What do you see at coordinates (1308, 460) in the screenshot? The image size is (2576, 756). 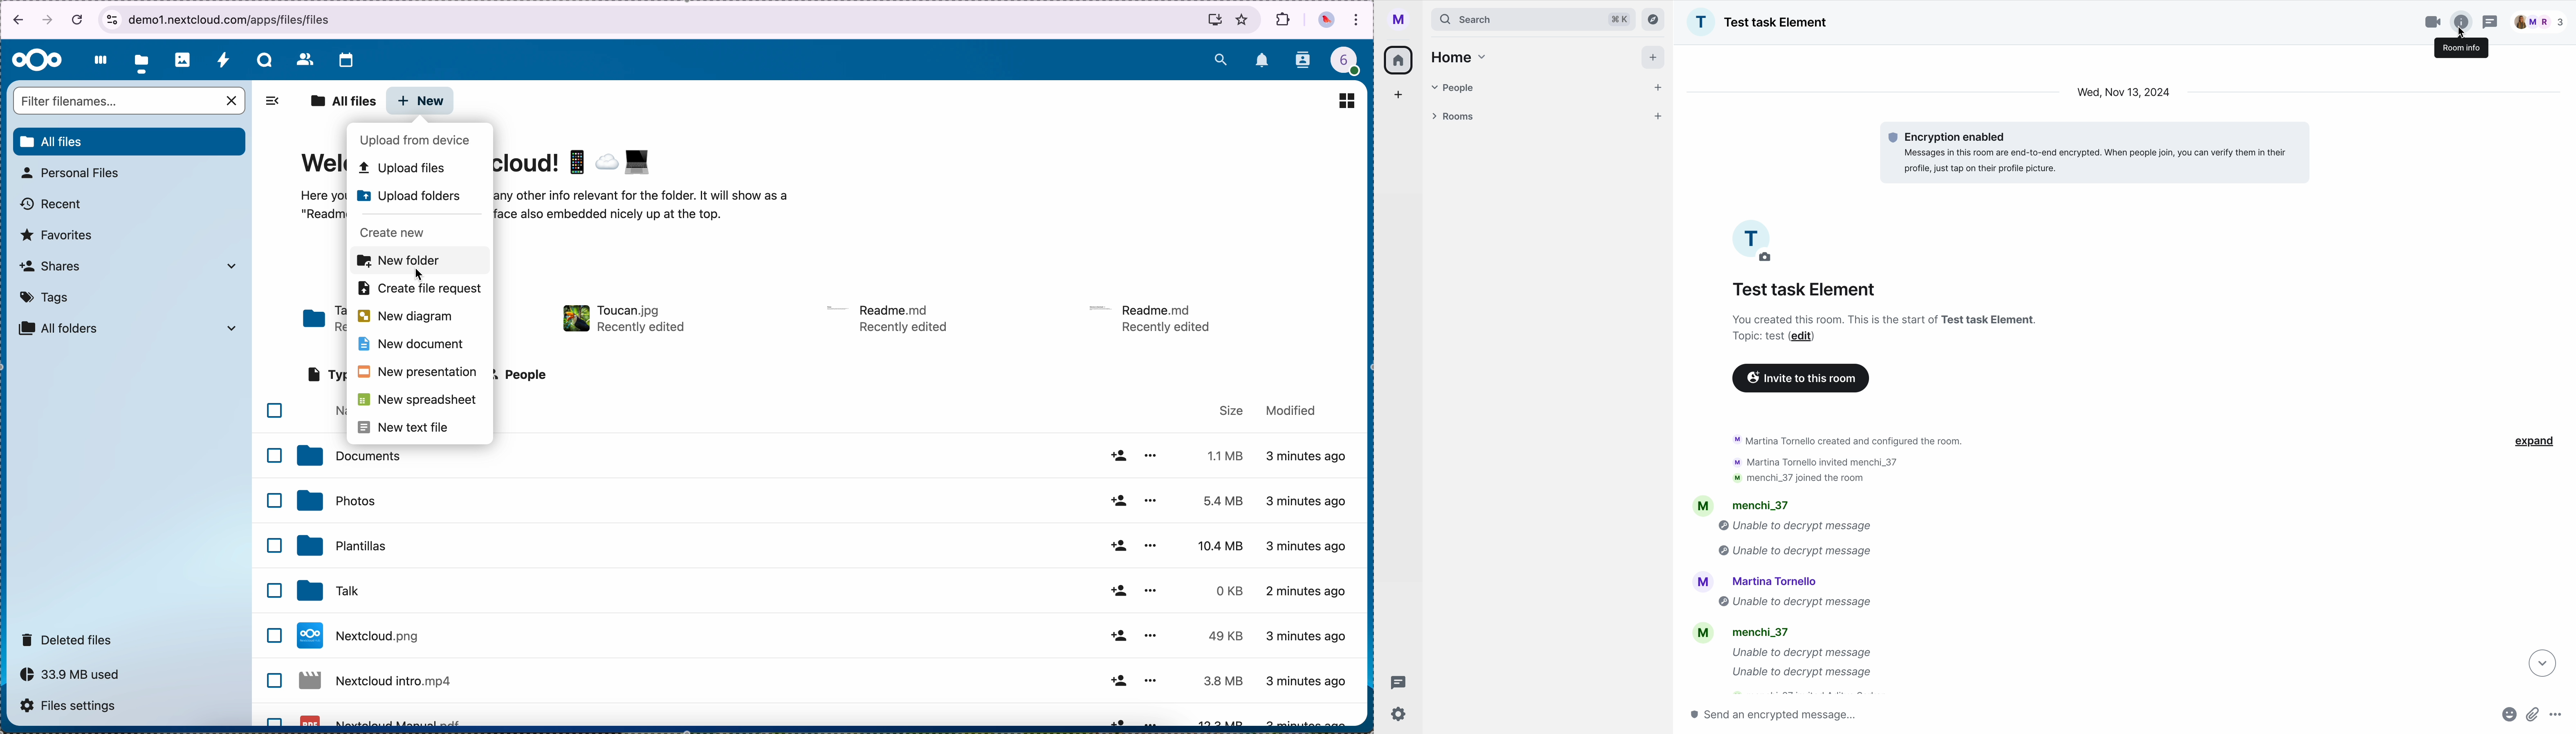 I see `3 minutes ago` at bounding box center [1308, 460].